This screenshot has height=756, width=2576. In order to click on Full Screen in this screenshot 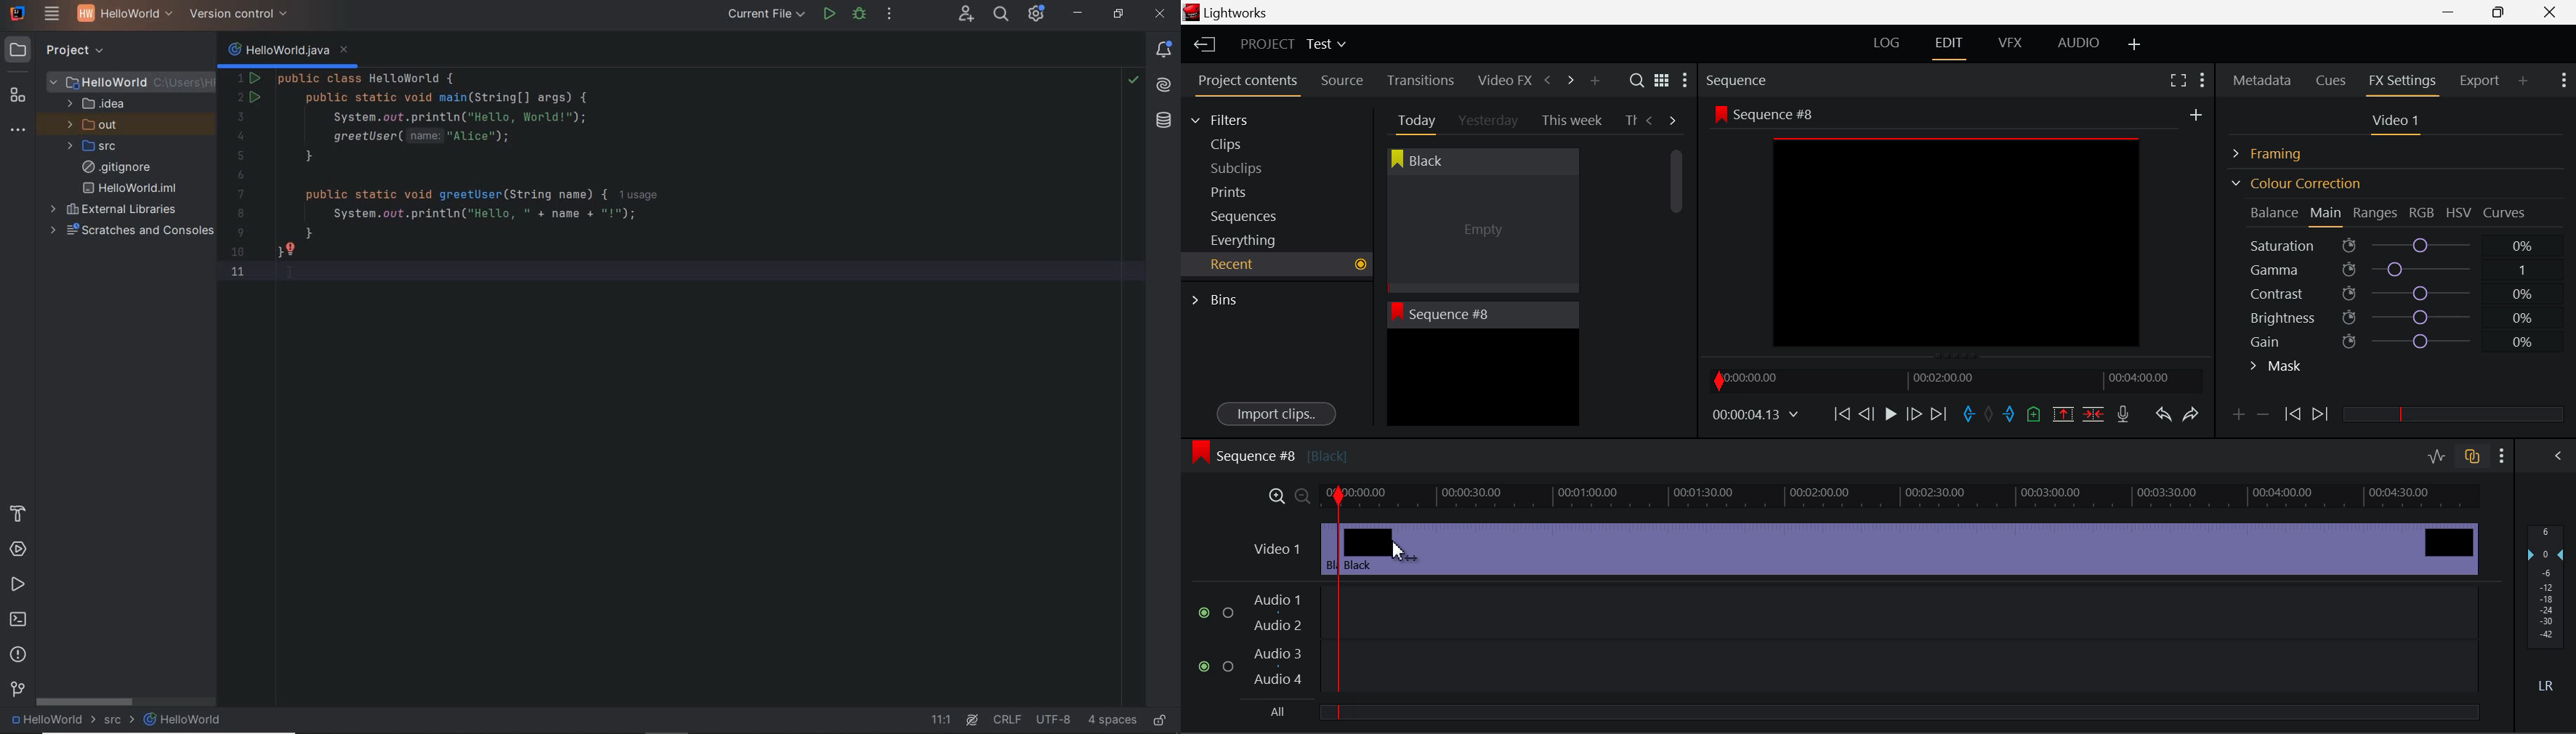, I will do `click(2178, 79)`.